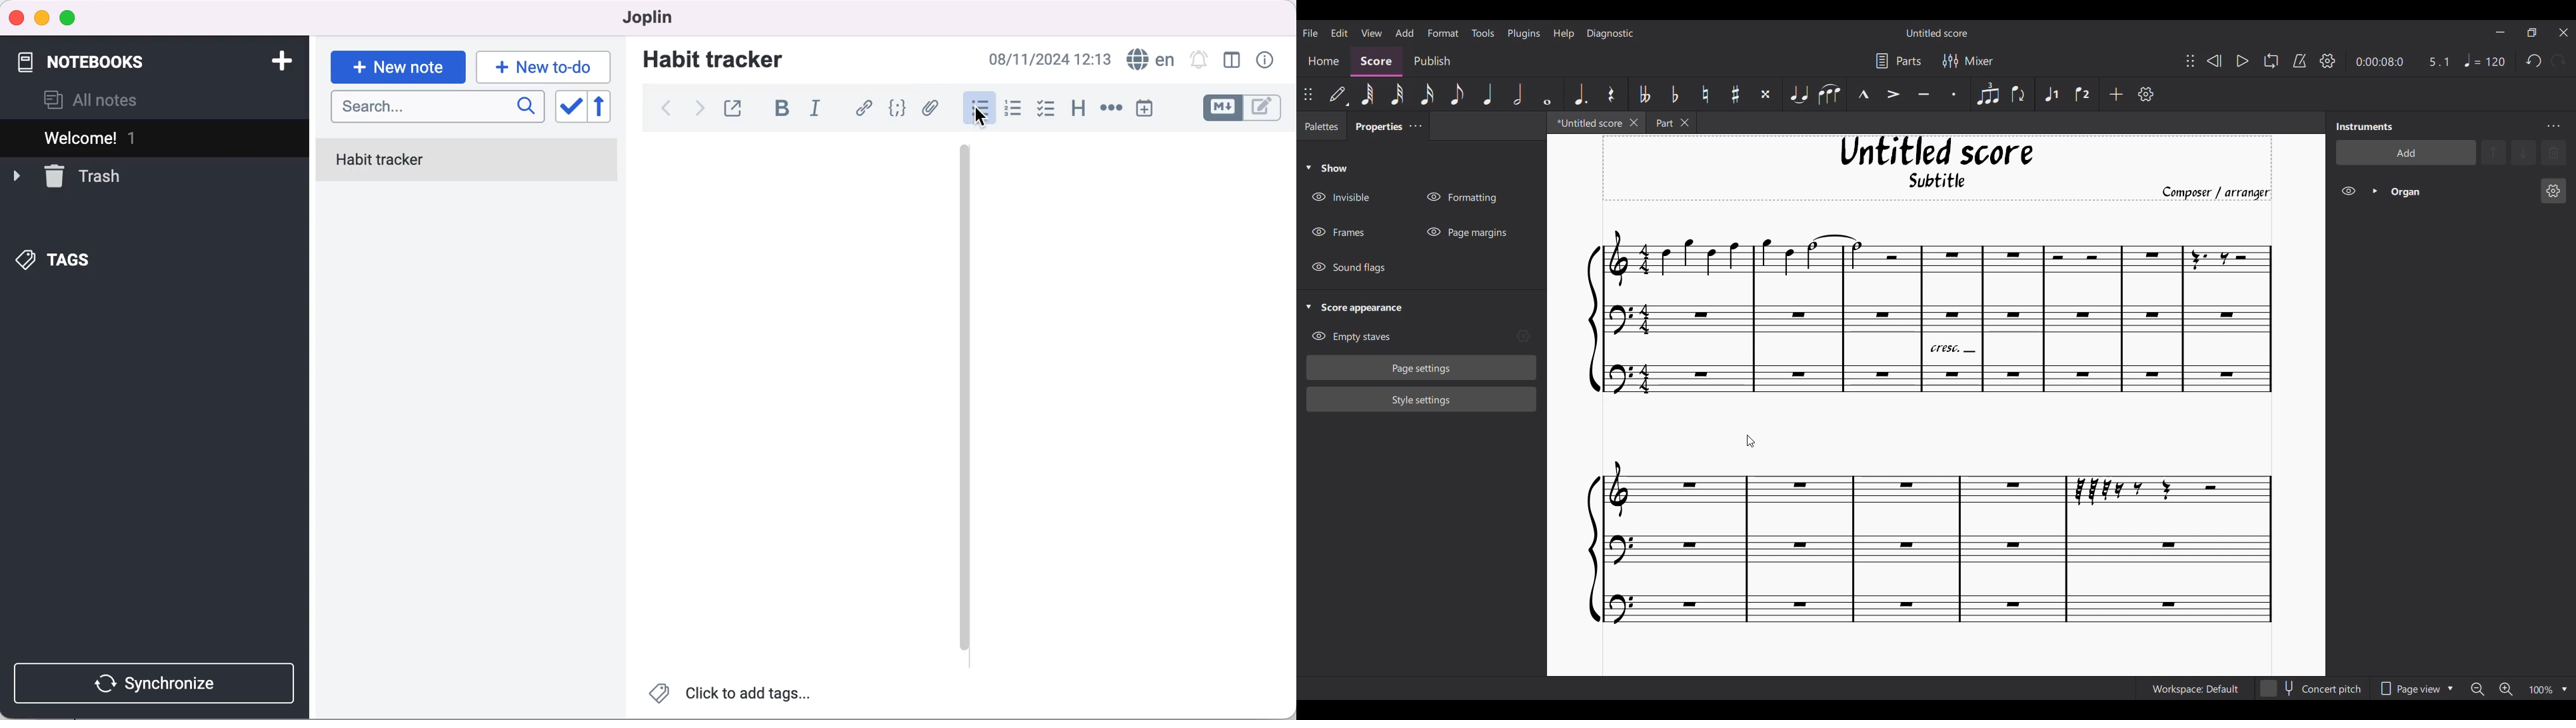 Image resolution: width=2576 pixels, height=728 pixels. I want to click on forward, so click(697, 112).